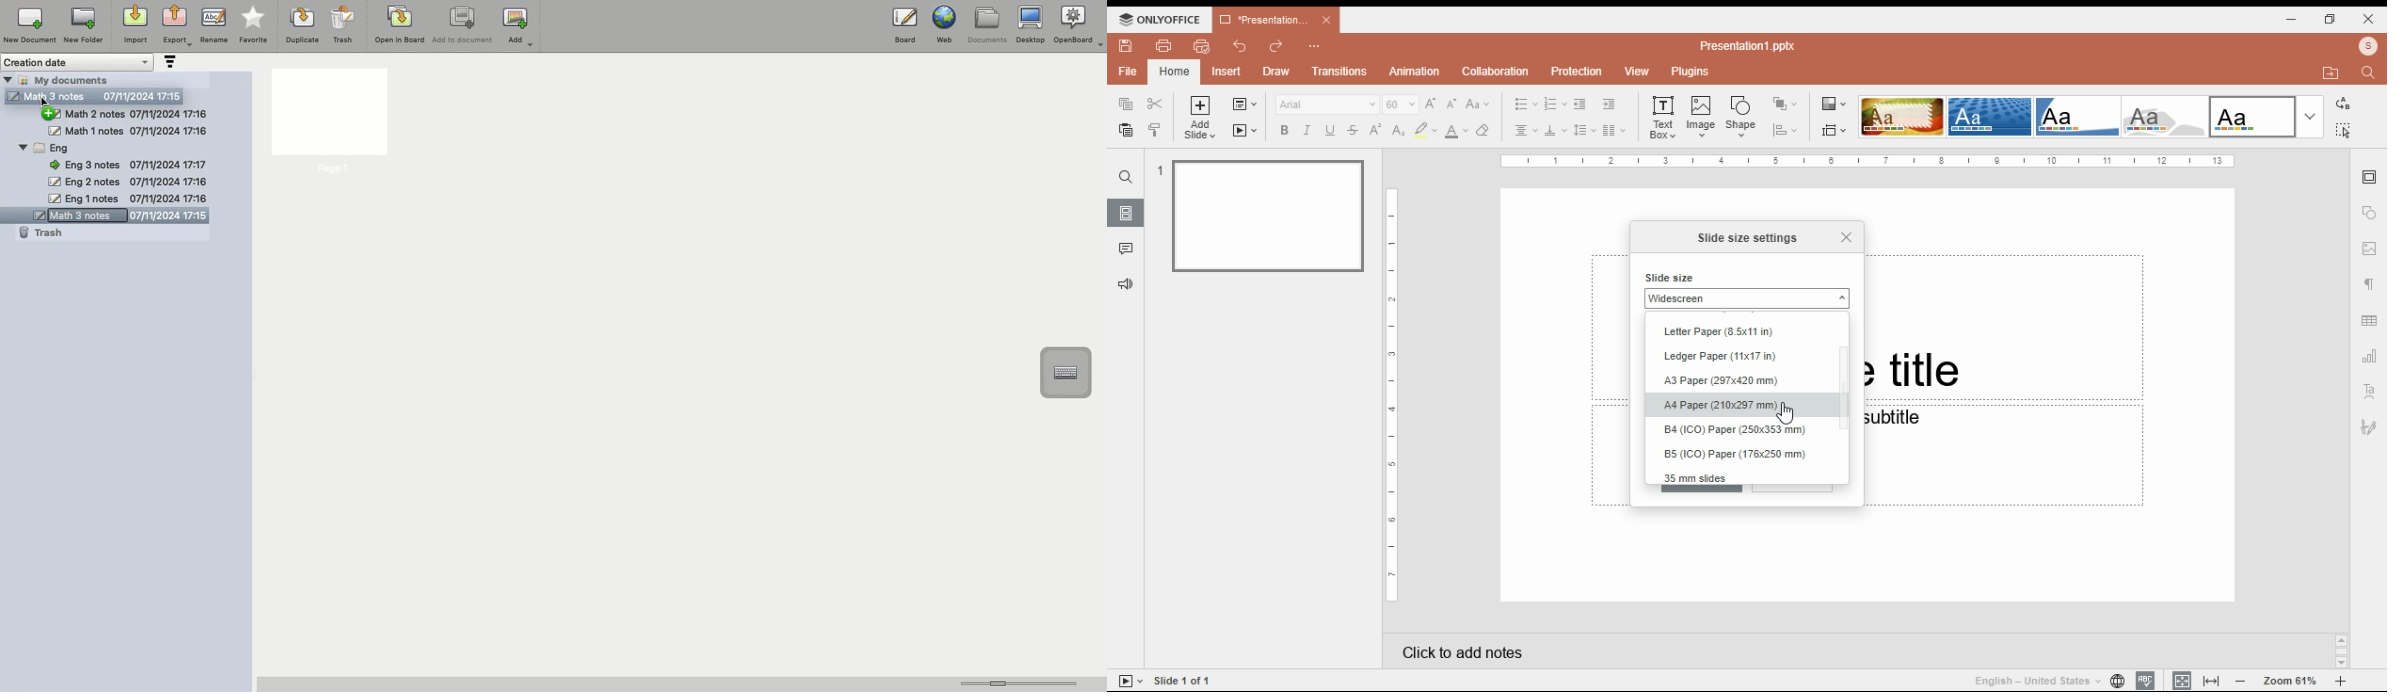 Image resolution: width=2408 pixels, height=700 pixels. I want to click on slide 1, so click(1261, 214).